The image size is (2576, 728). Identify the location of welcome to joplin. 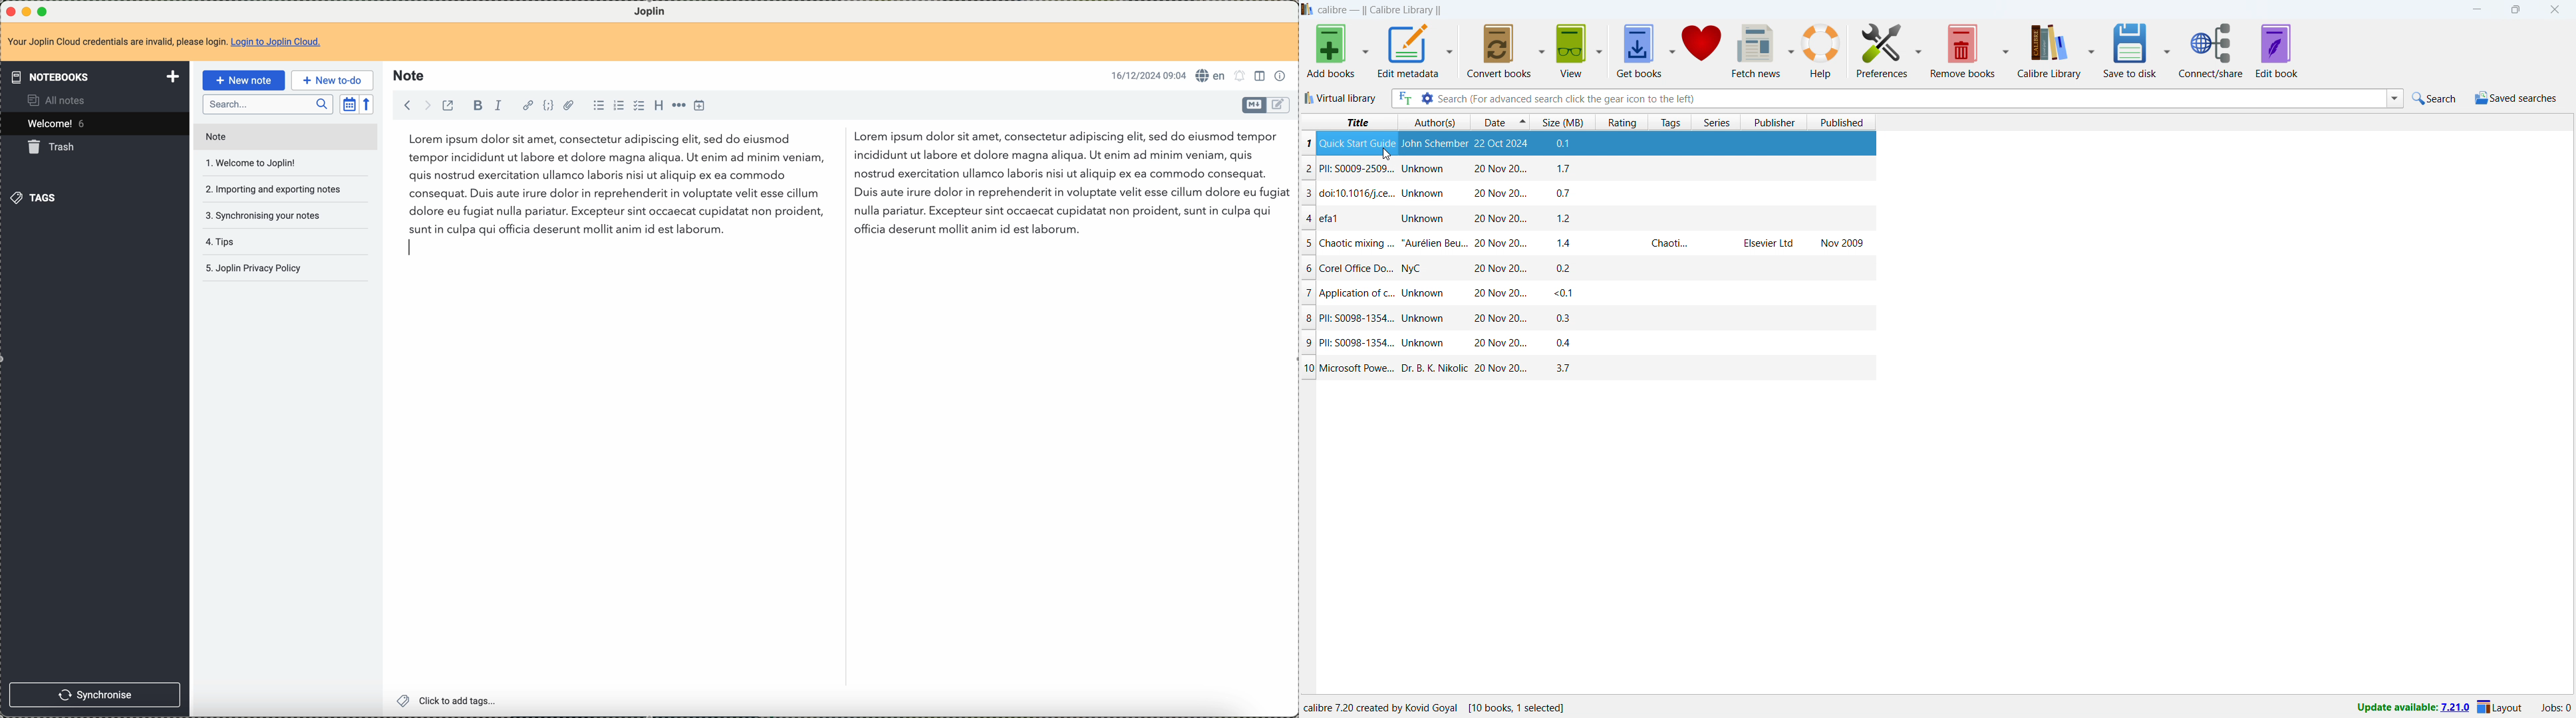
(256, 163).